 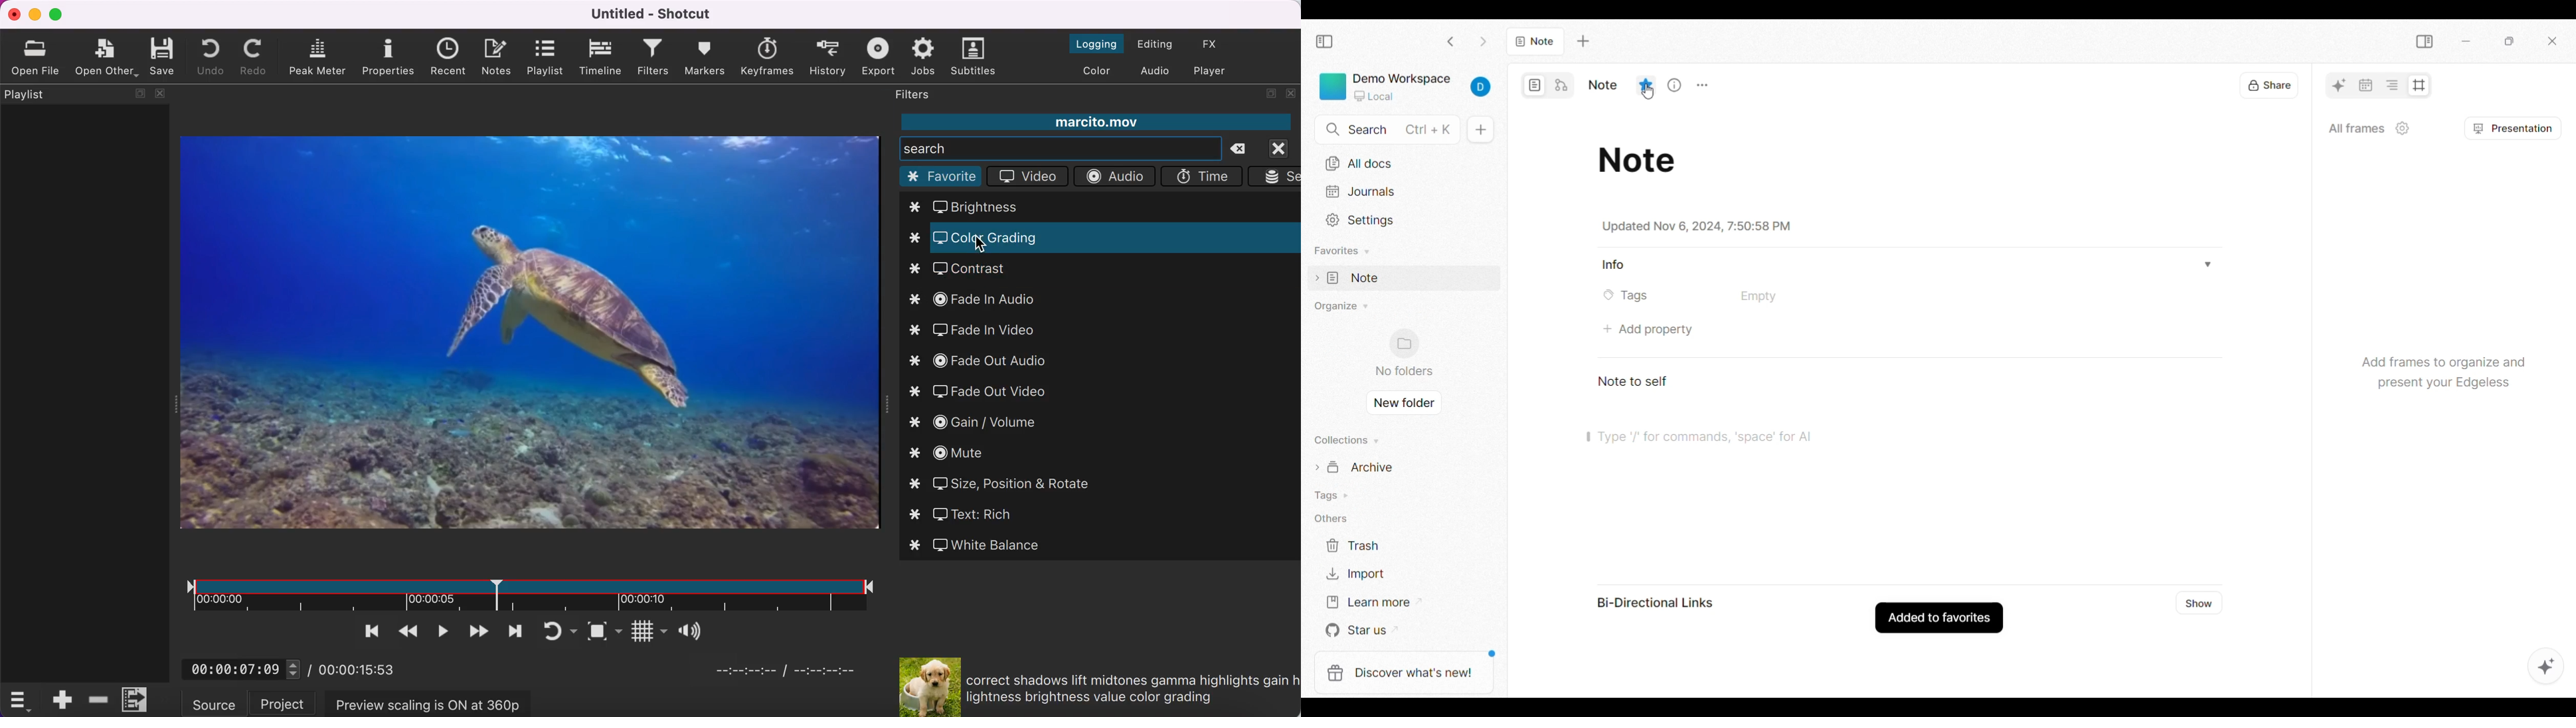 What do you see at coordinates (766, 54) in the screenshot?
I see `keyframes` at bounding box center [766, 54].